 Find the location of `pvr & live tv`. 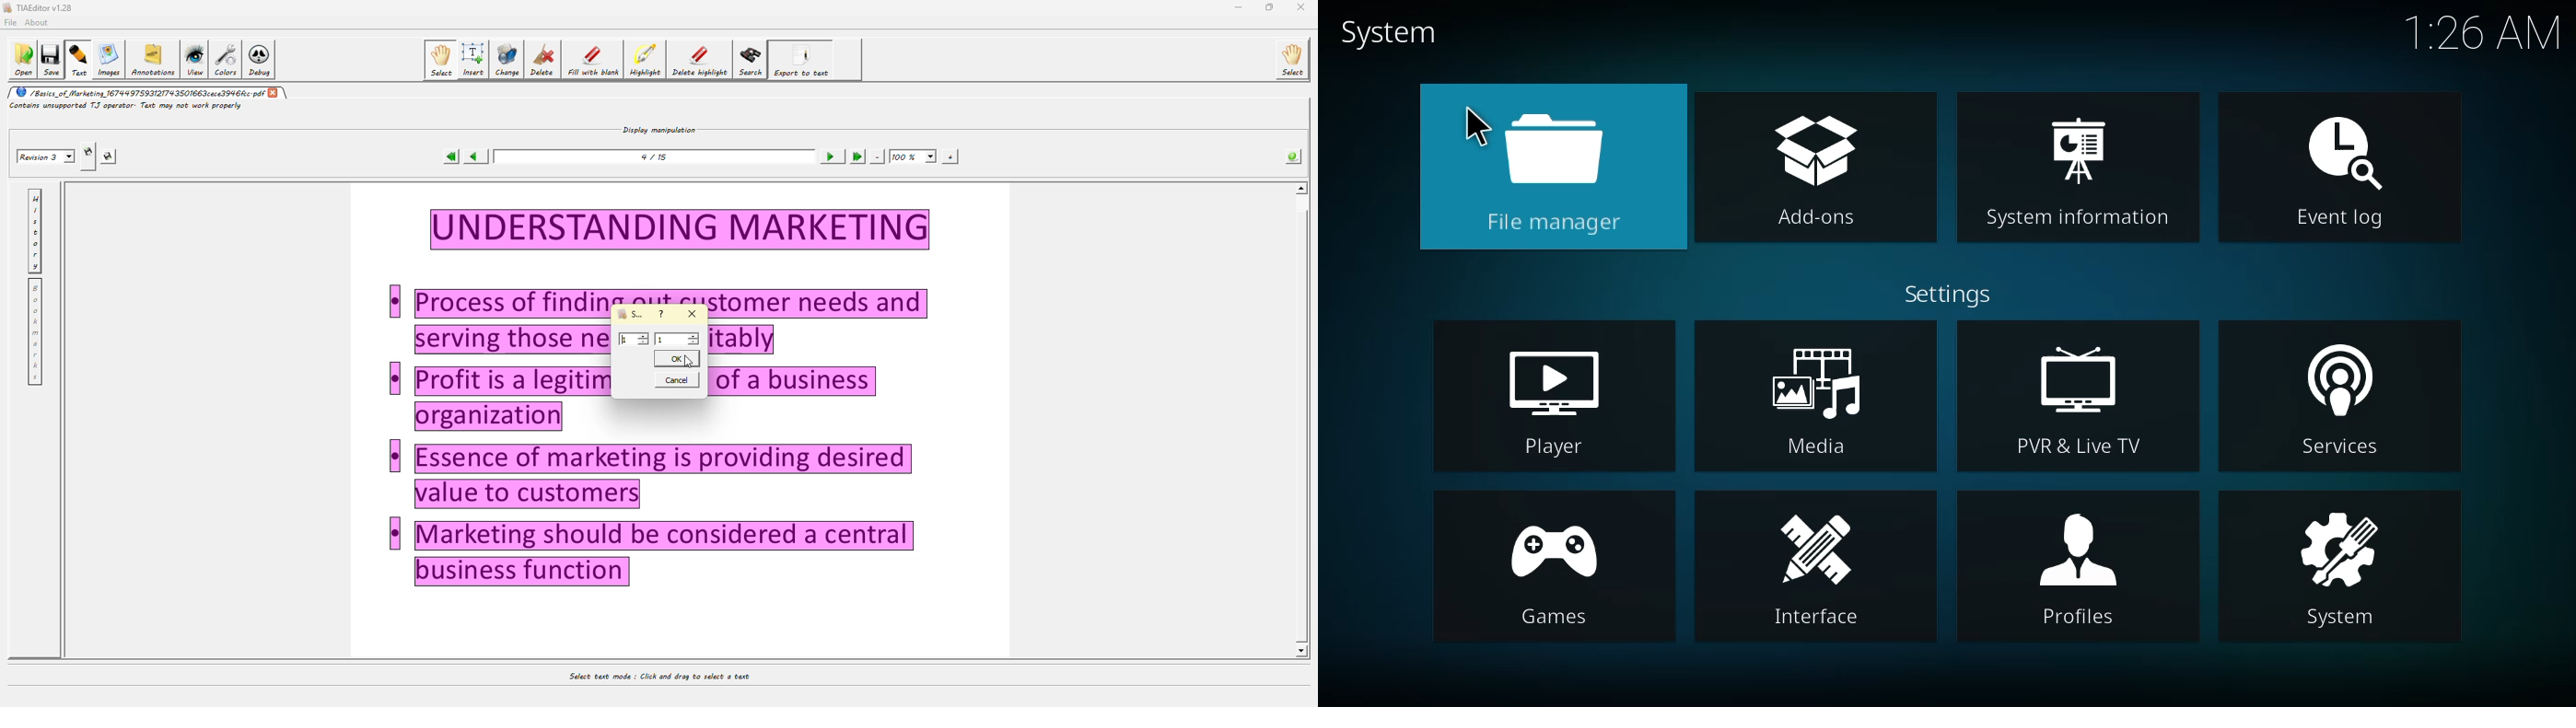

pvr & live tv is located at coordinates (2079, 399).